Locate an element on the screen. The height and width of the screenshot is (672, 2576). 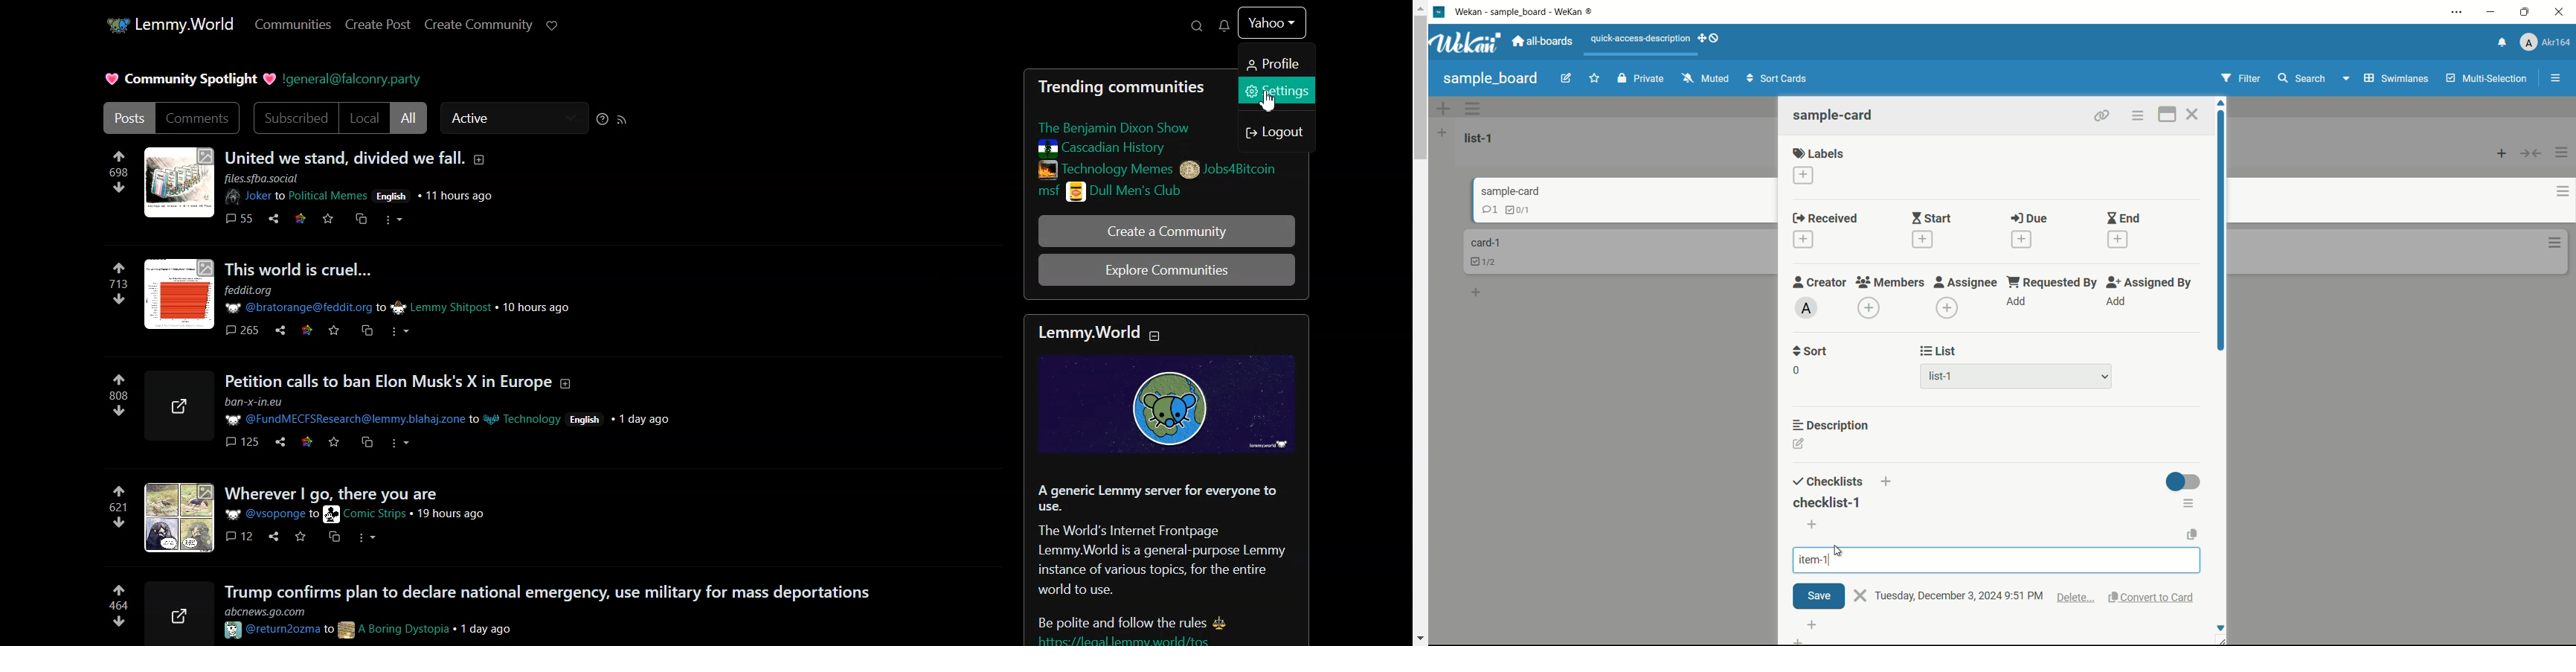
Create Community is located at coordinates (479, 25).